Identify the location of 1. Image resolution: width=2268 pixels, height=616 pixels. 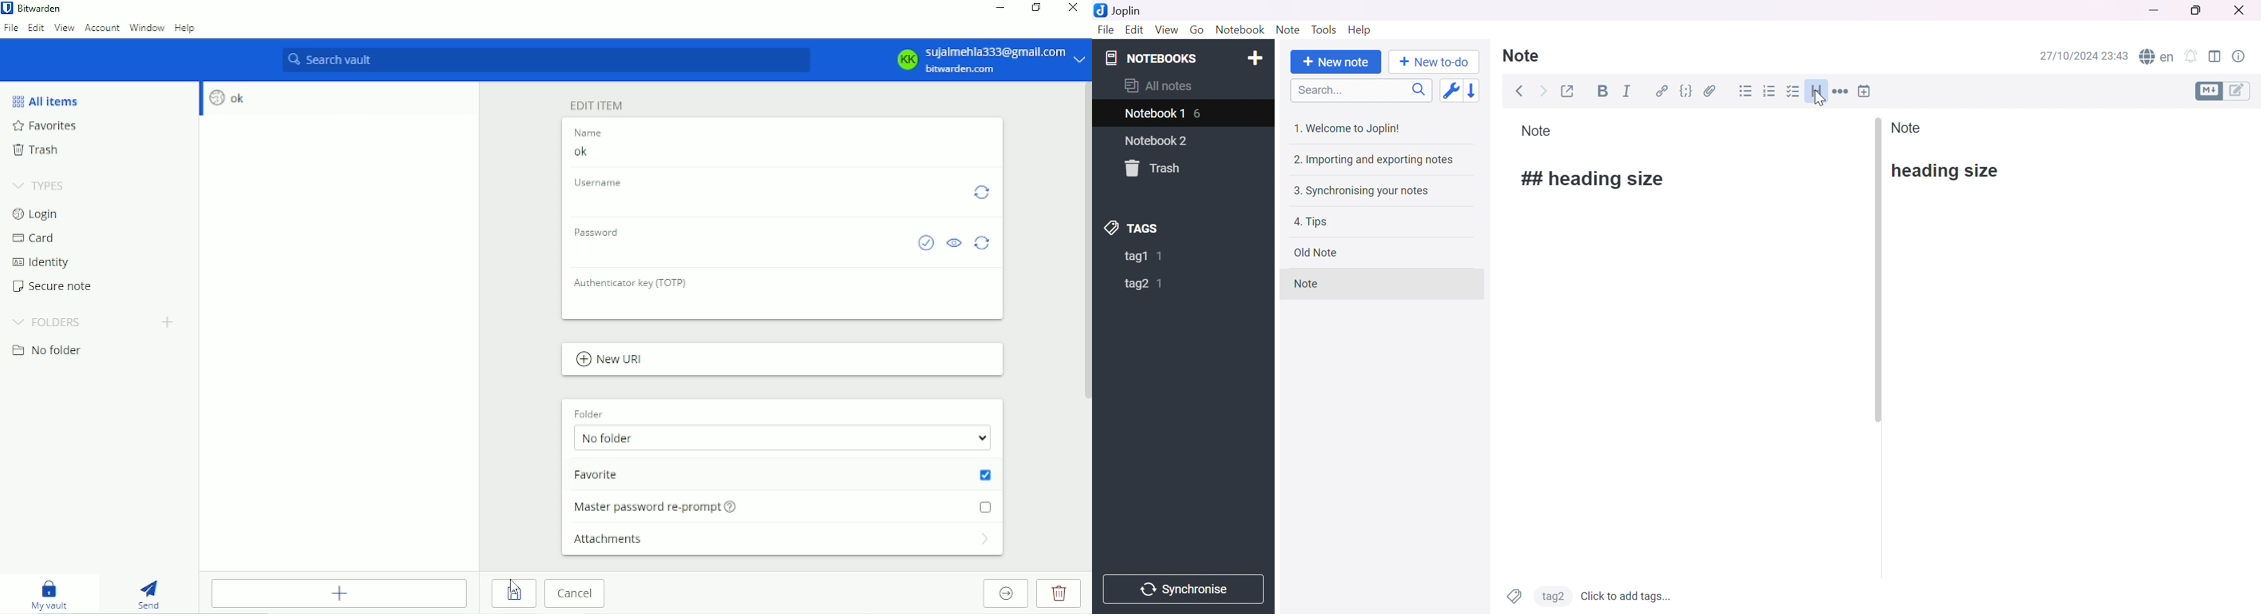
(1161, 284).